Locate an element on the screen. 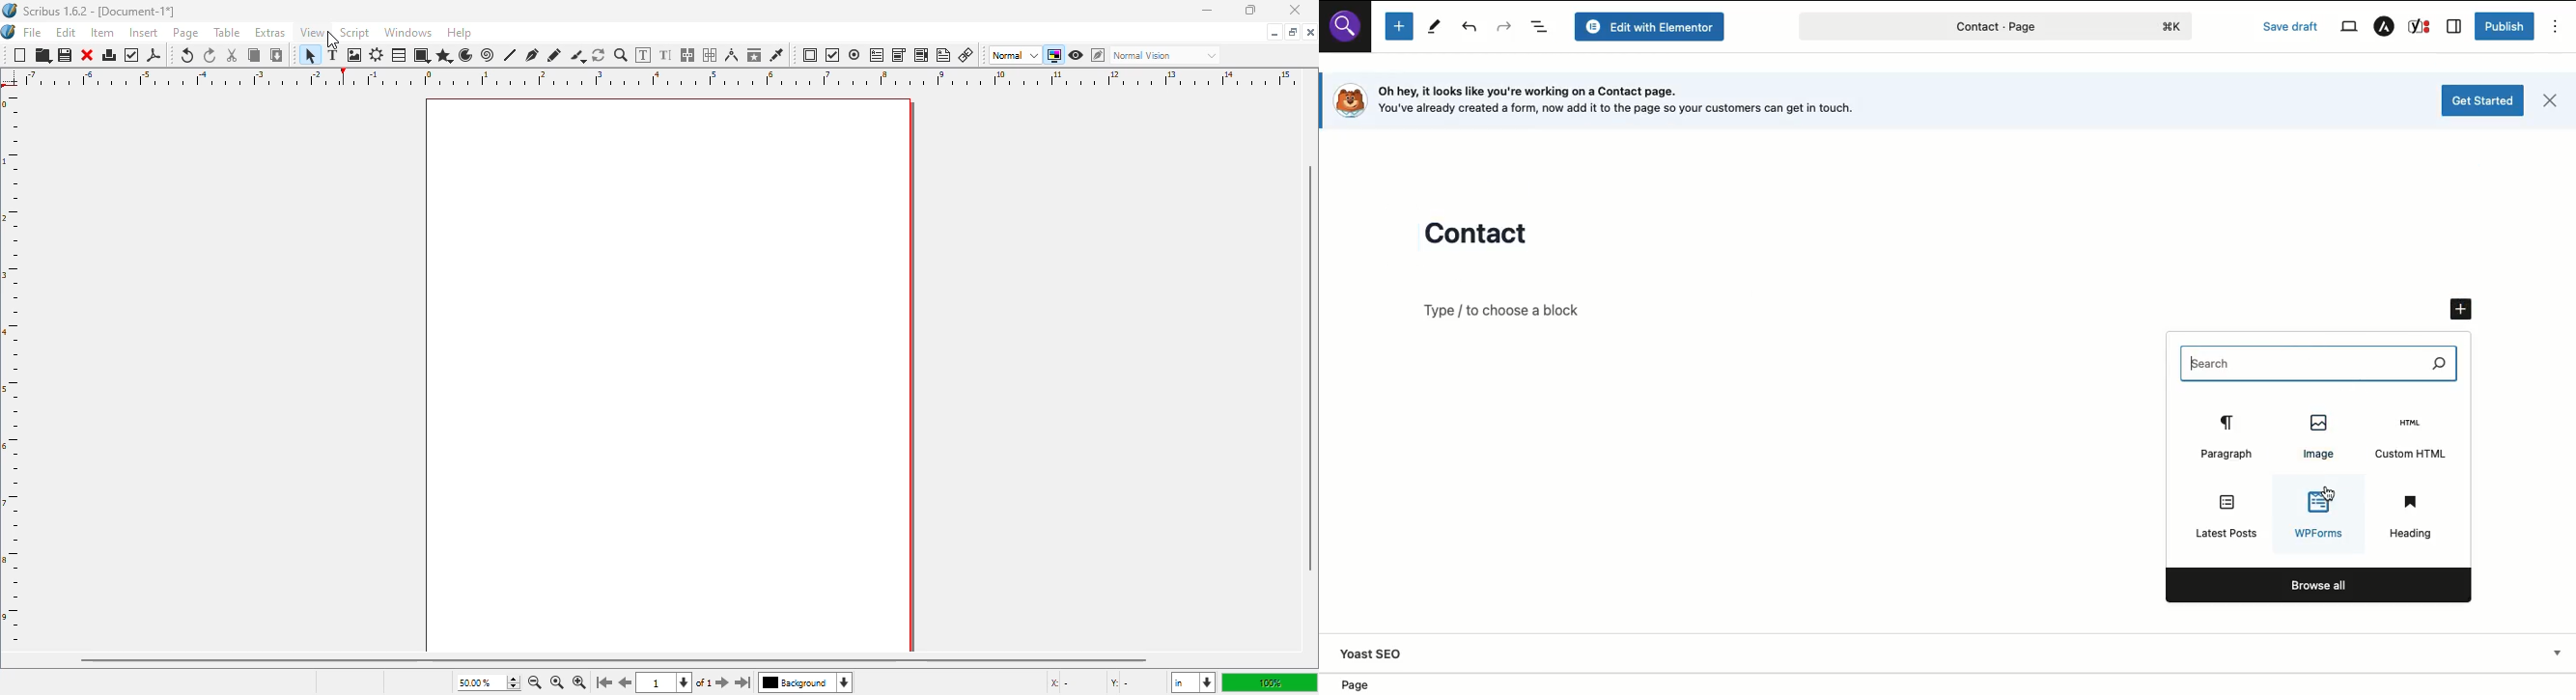 This screenshot has height=700, width=2576. normal vision is located at coordinates (1167, 55).